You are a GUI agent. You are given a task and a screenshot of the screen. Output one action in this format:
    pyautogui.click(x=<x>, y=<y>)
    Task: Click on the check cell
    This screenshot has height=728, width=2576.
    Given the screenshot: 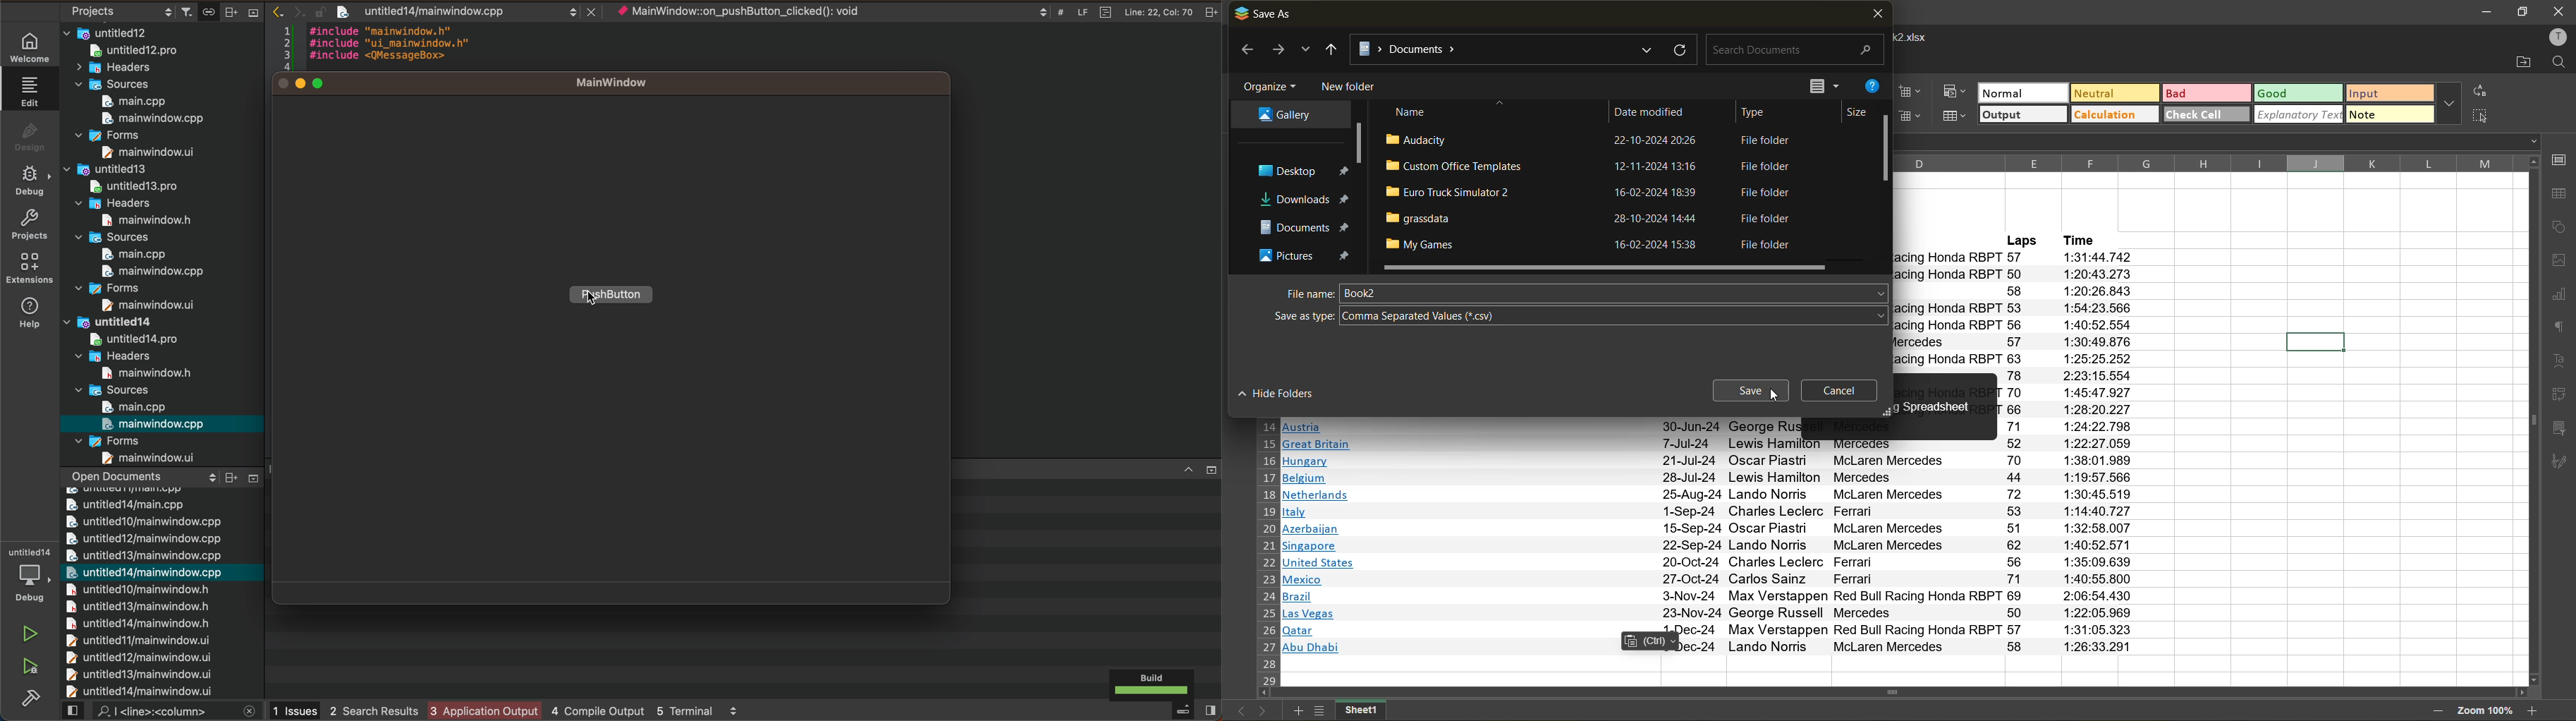 What is the action you would take?
    pyautogui.click(x=2207, y=114)
    